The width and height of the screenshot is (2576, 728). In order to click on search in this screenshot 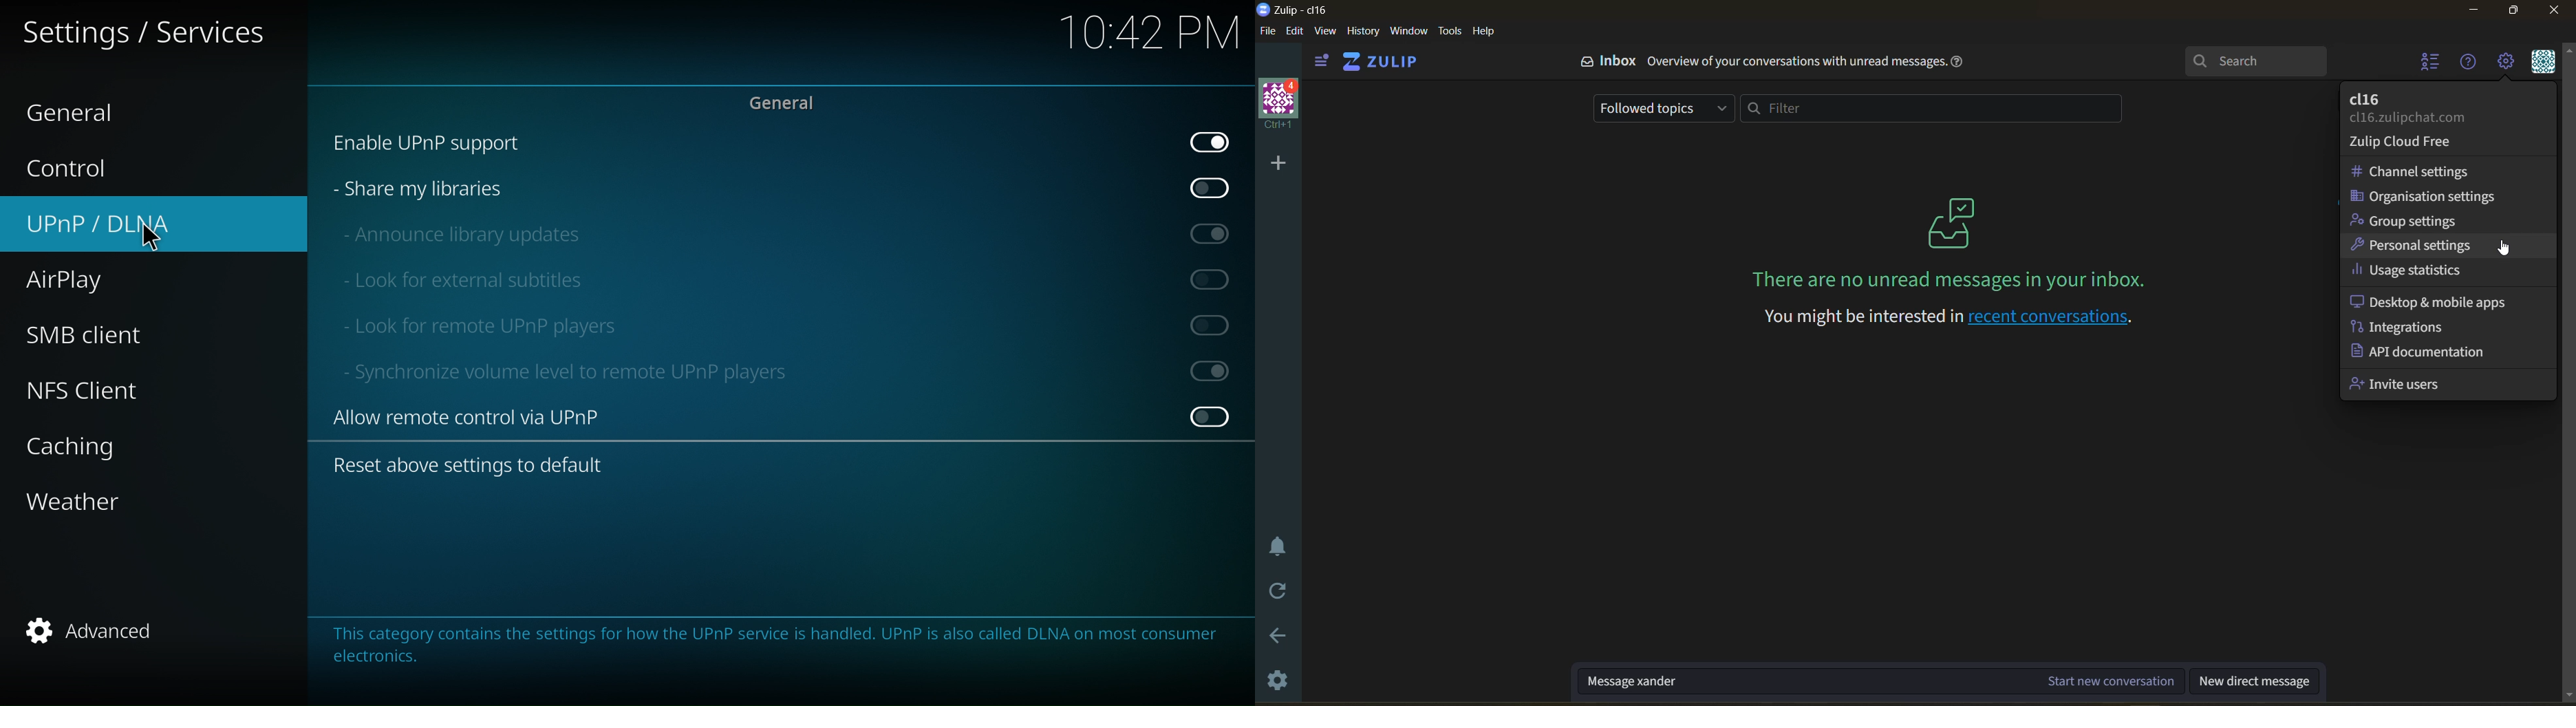, I will do `click(2255, 60)`.